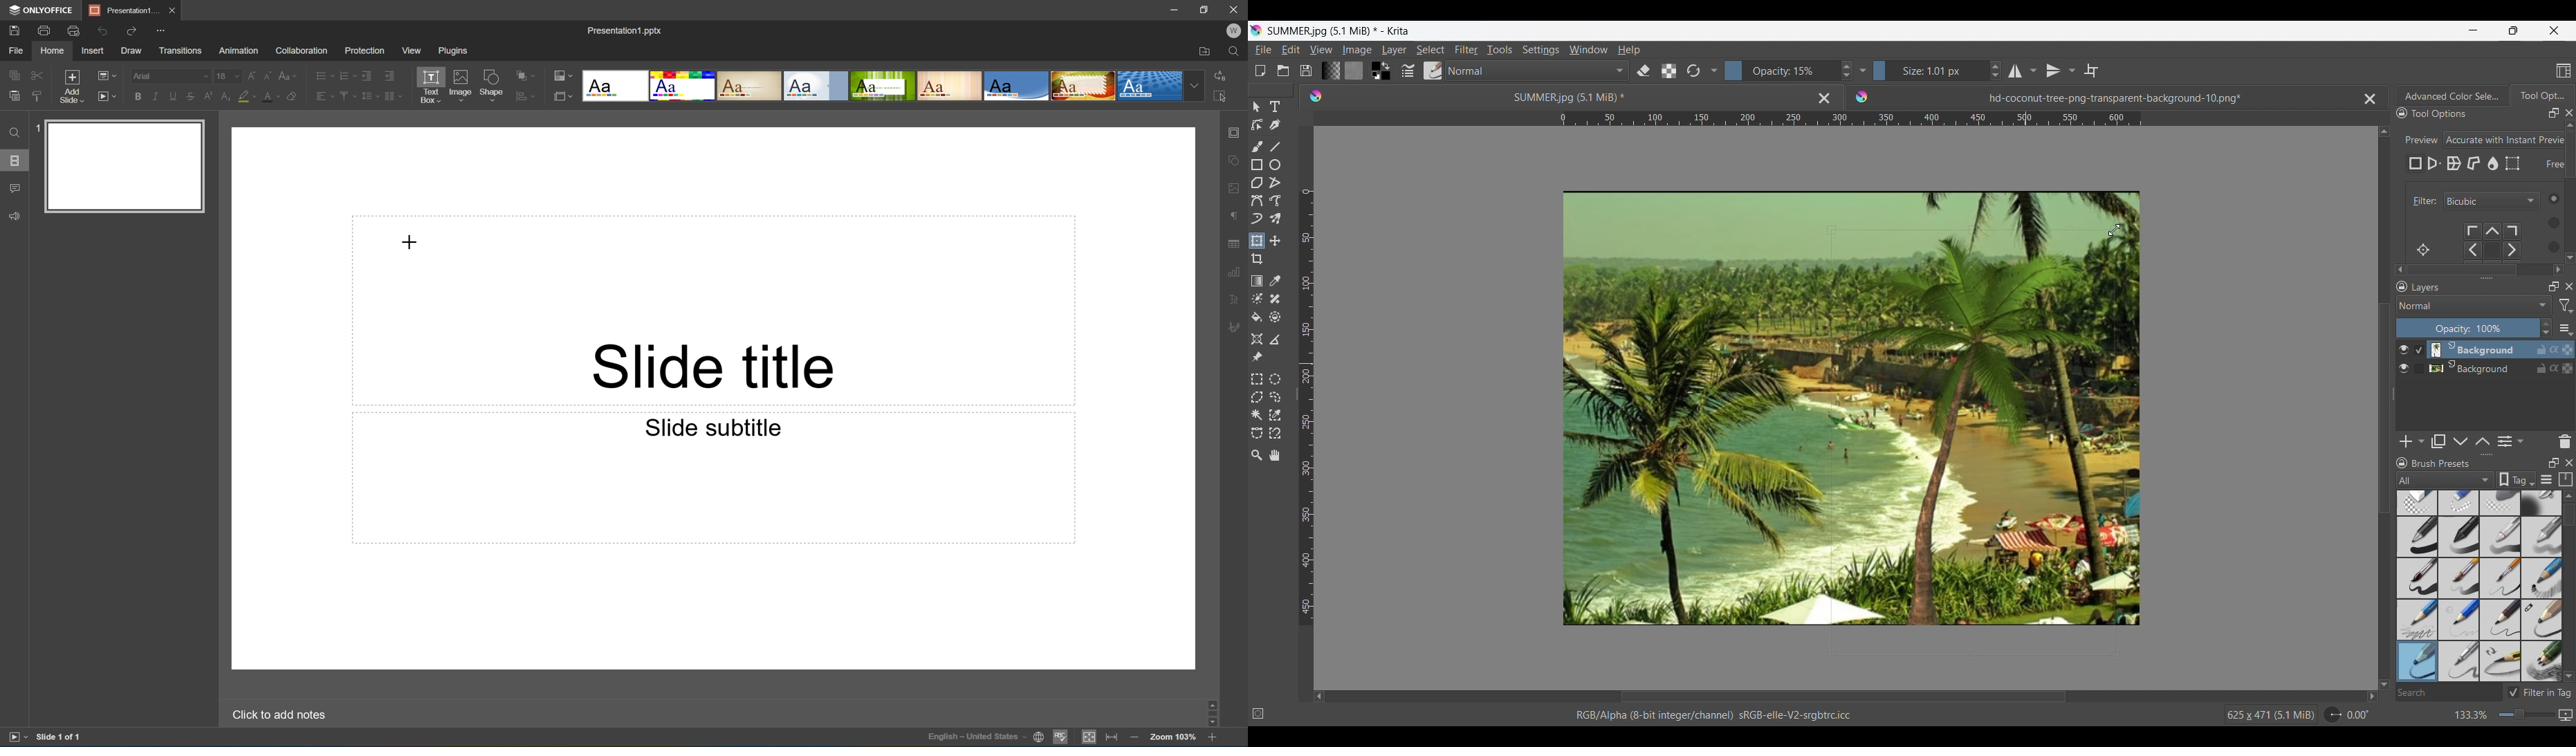  What do you see at coordinates (2459, 502) in the screenshot?
I see `Eraser small` at bounding box center [2459, 502].